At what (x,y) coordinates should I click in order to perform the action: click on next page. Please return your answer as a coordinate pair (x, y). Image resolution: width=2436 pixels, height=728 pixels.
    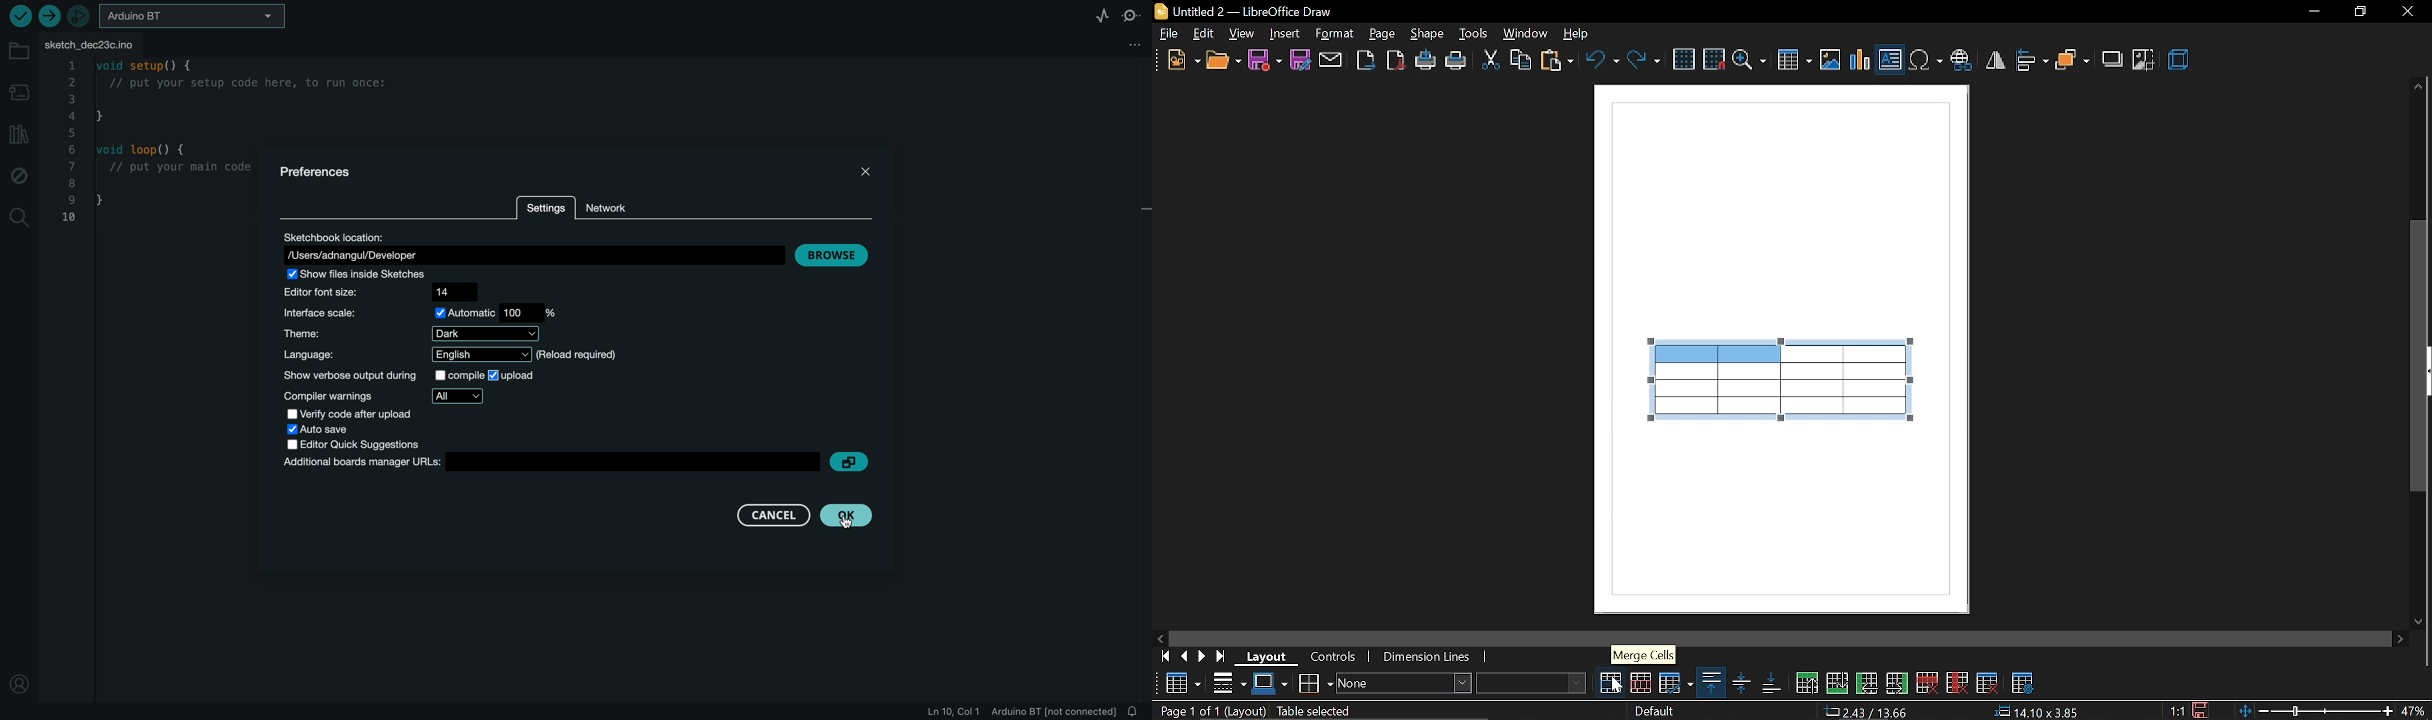
    Looking at the image, I should click on (1203, 656).